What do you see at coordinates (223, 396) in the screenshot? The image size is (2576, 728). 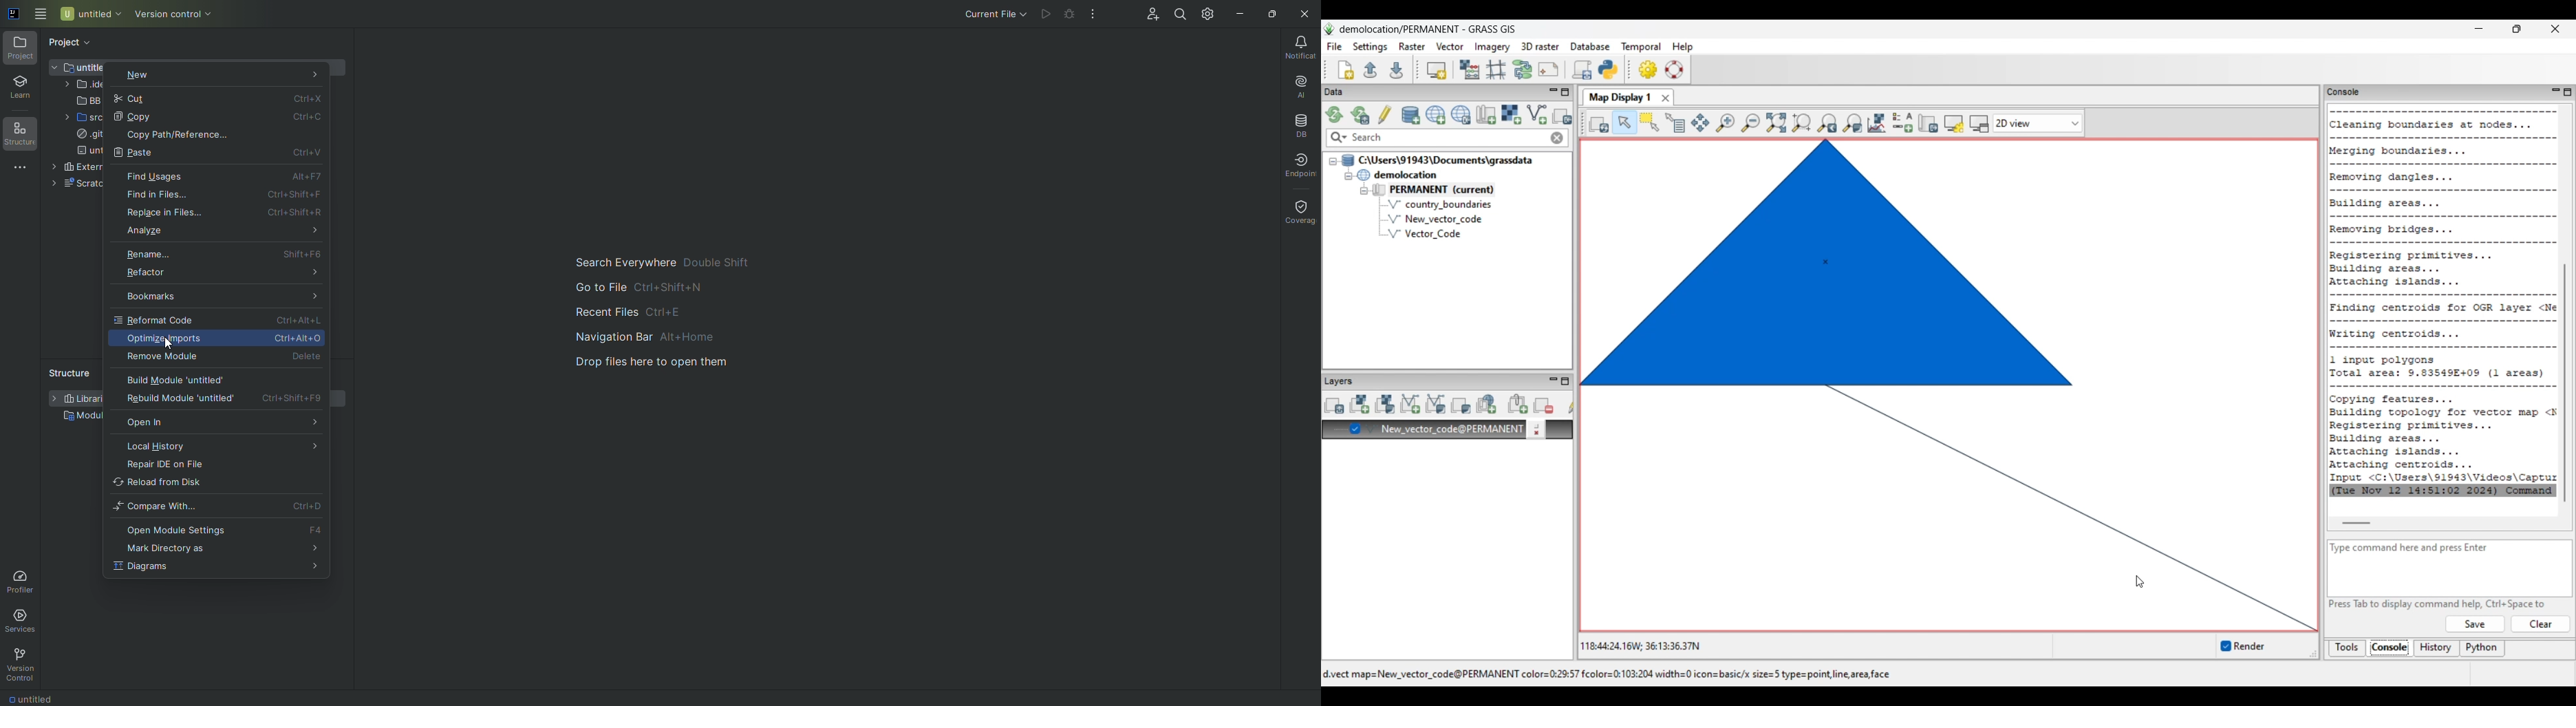 I see `Rebuild Module 'untitled'` at bounding box center [223, 396].